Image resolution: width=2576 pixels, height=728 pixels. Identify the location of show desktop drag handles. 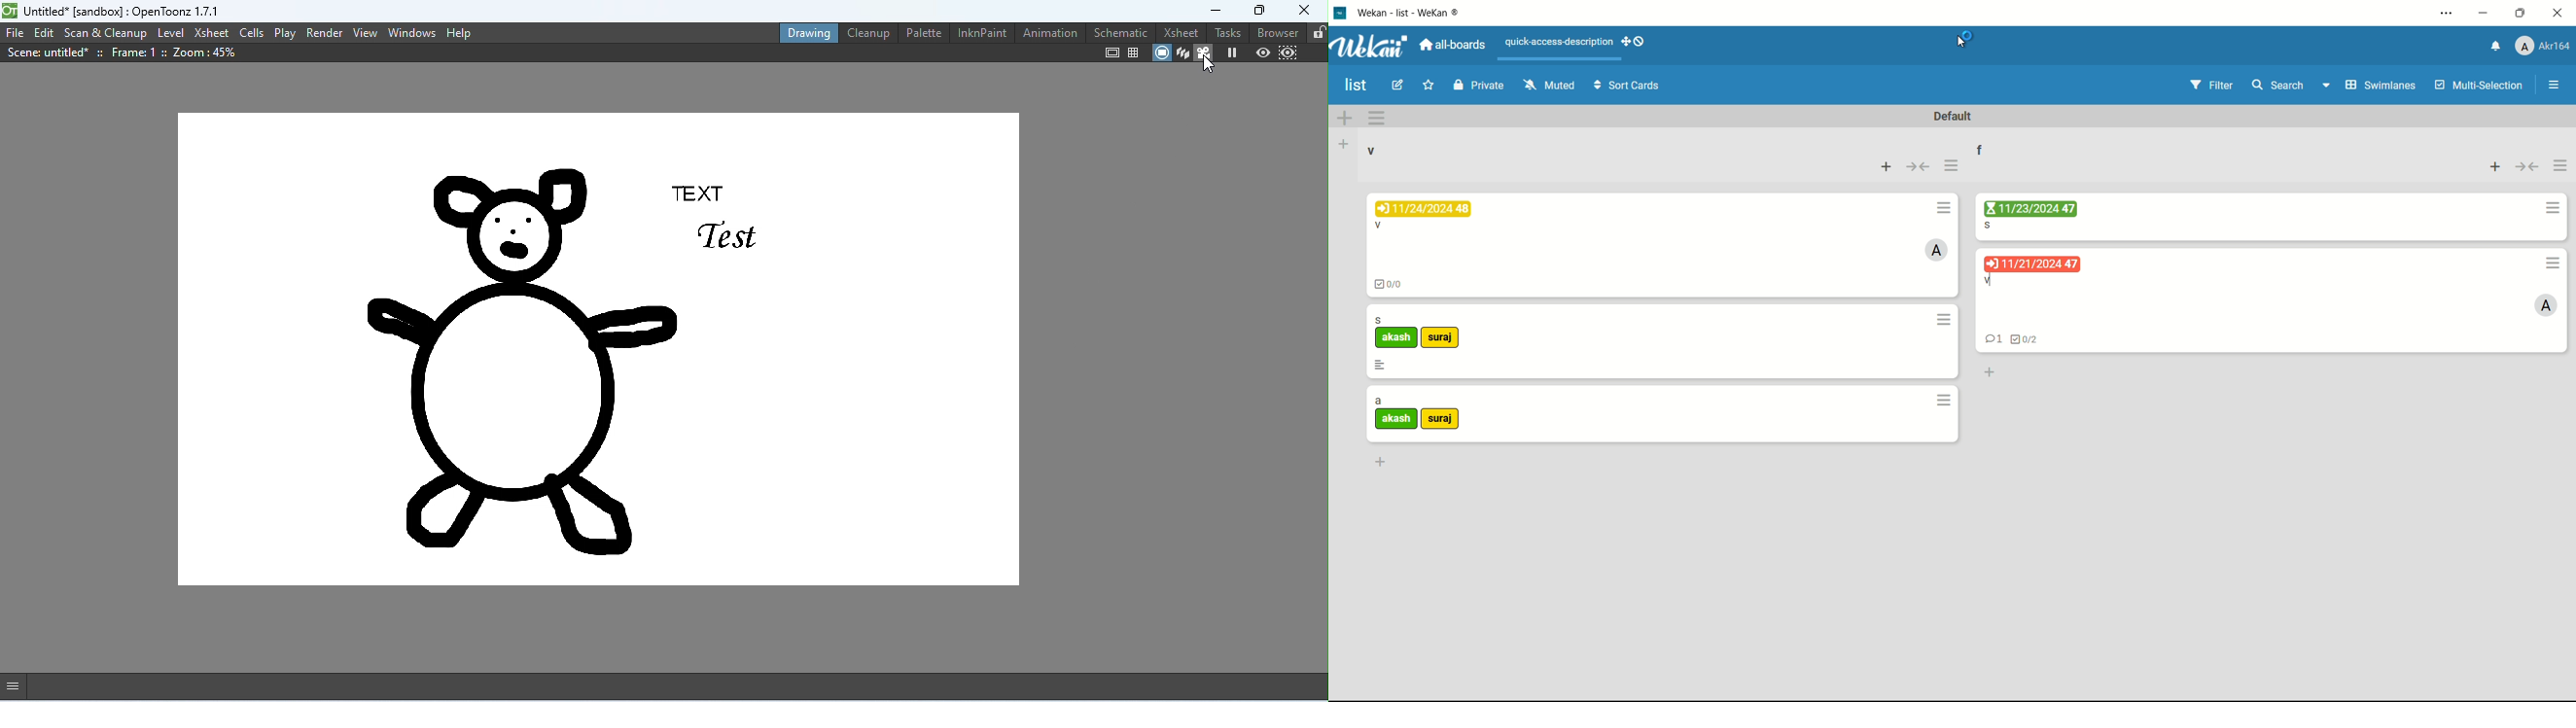
(1635, 41).